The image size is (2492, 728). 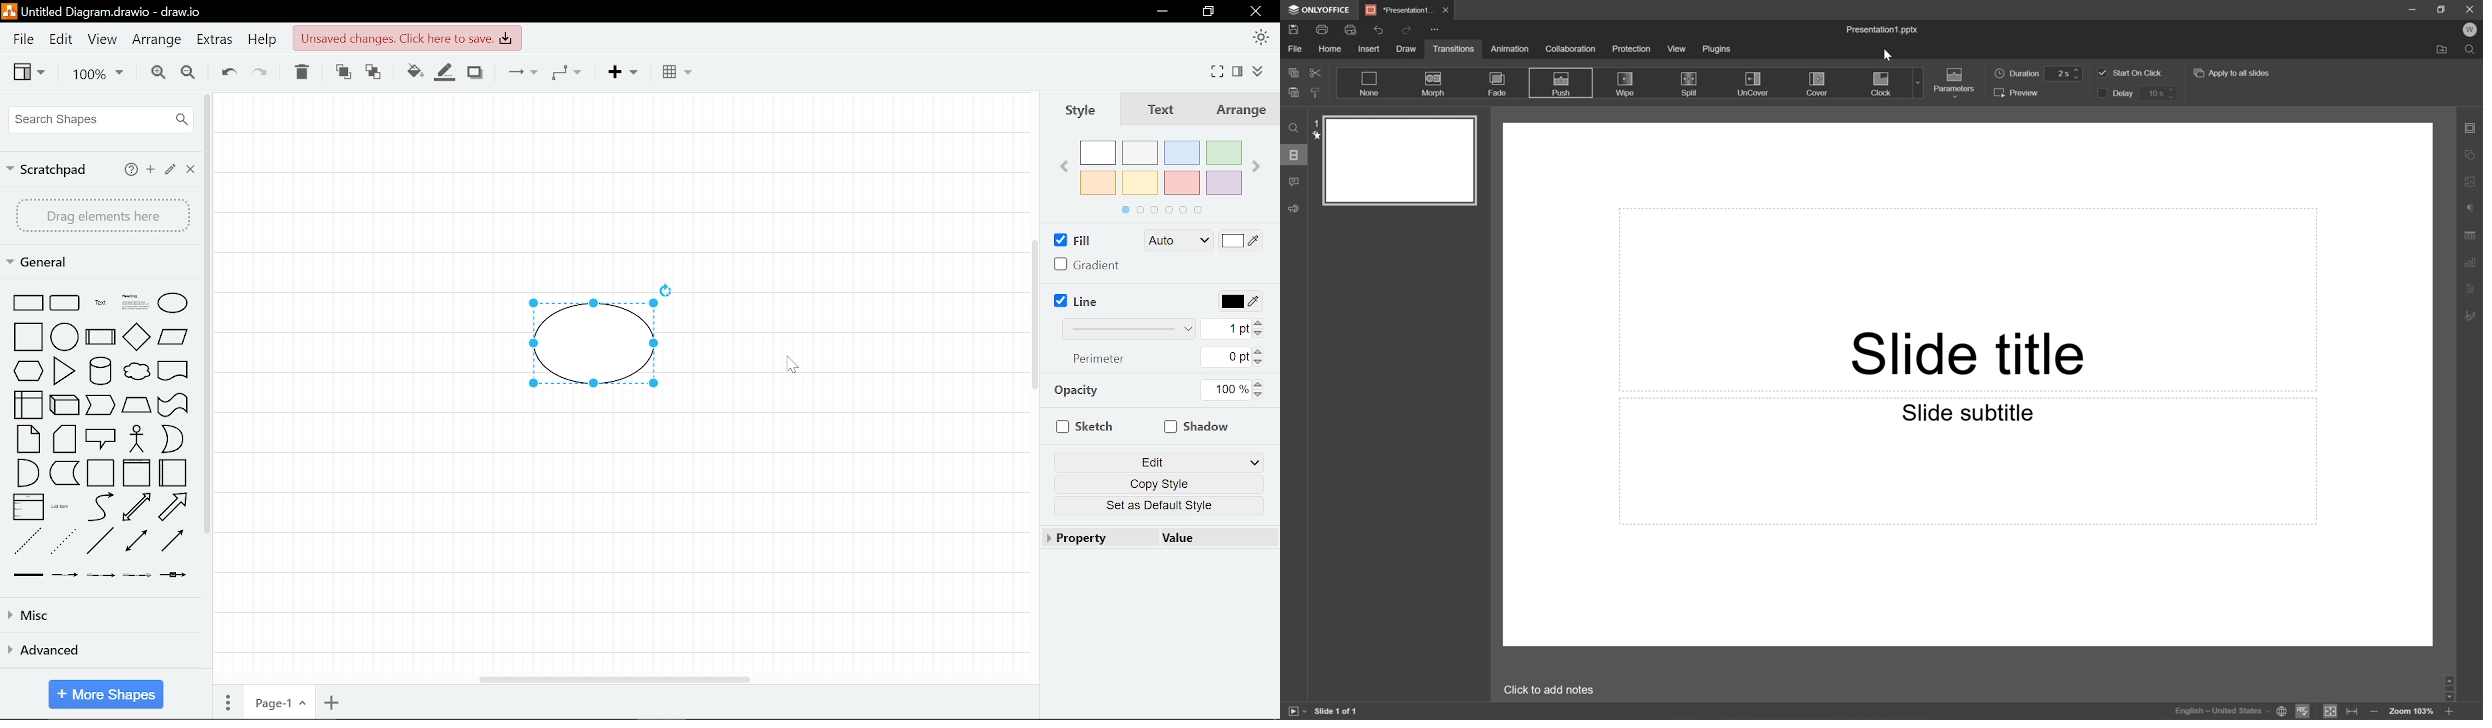 What do you see at coordinates (1561, 84) in the screenshot?
I see `Push Selected` at bounding box center [1561, 84].